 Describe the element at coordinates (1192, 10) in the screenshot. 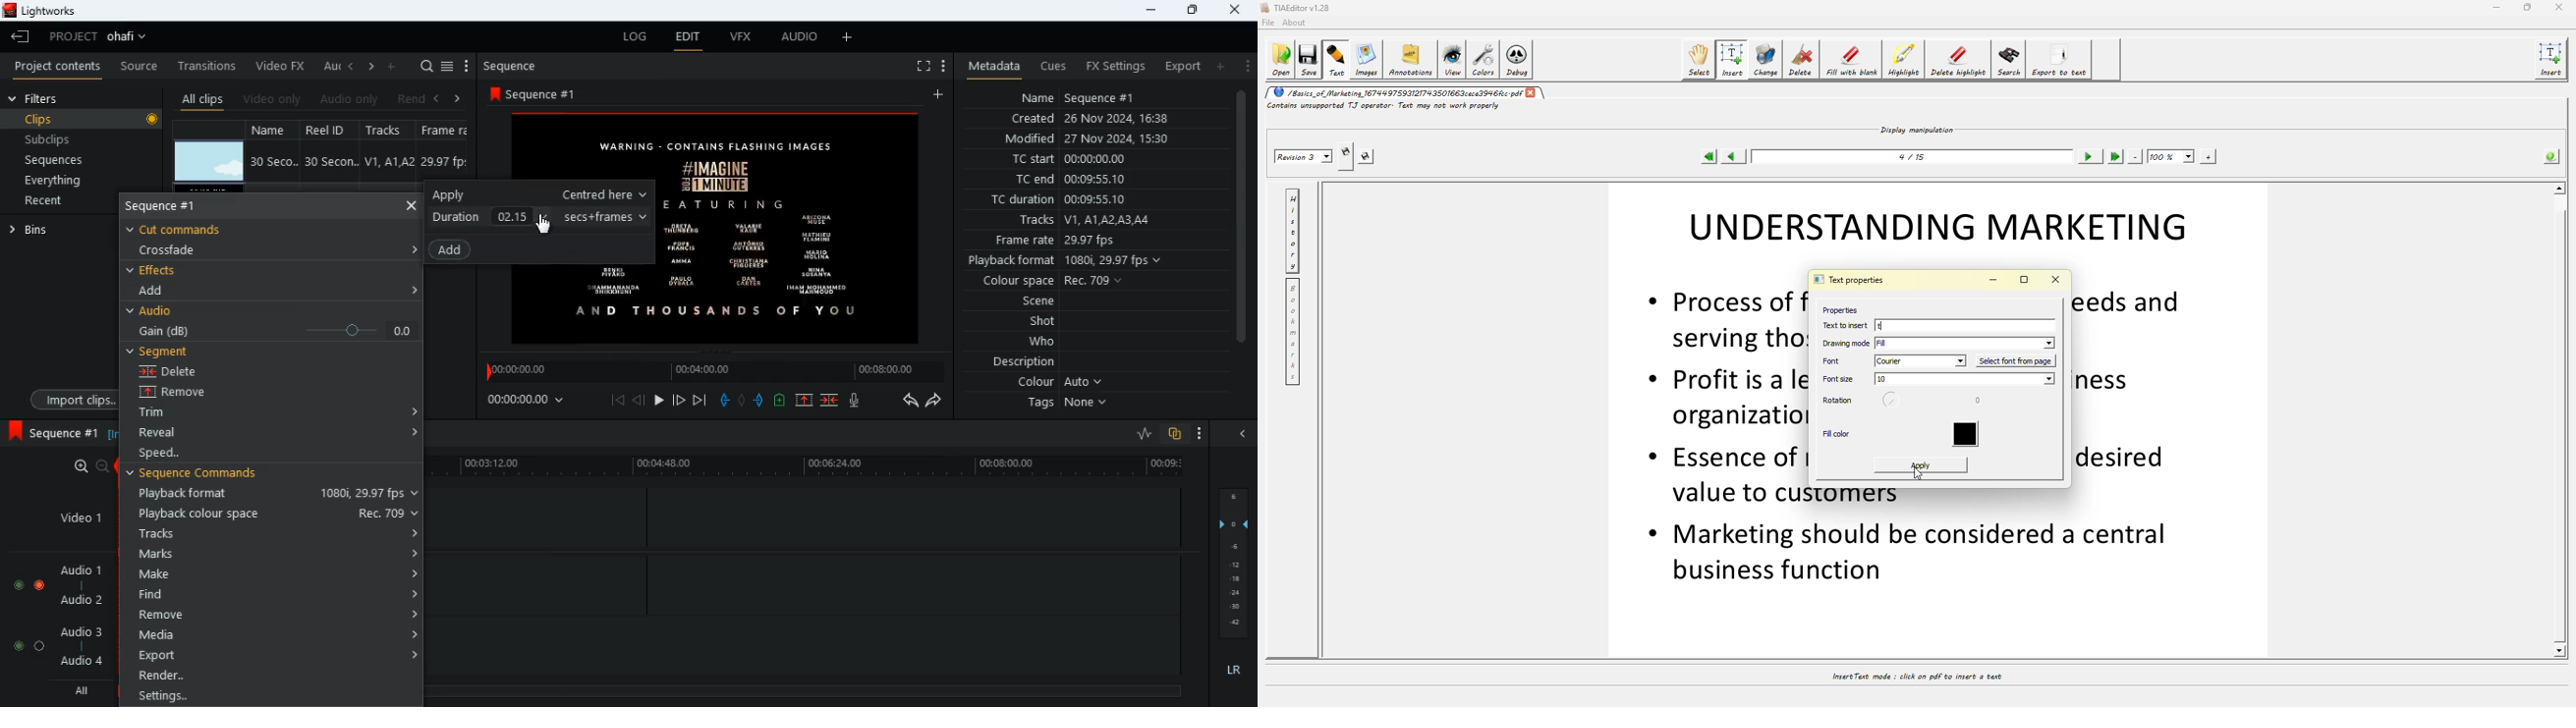

I see `maximize` at that location.